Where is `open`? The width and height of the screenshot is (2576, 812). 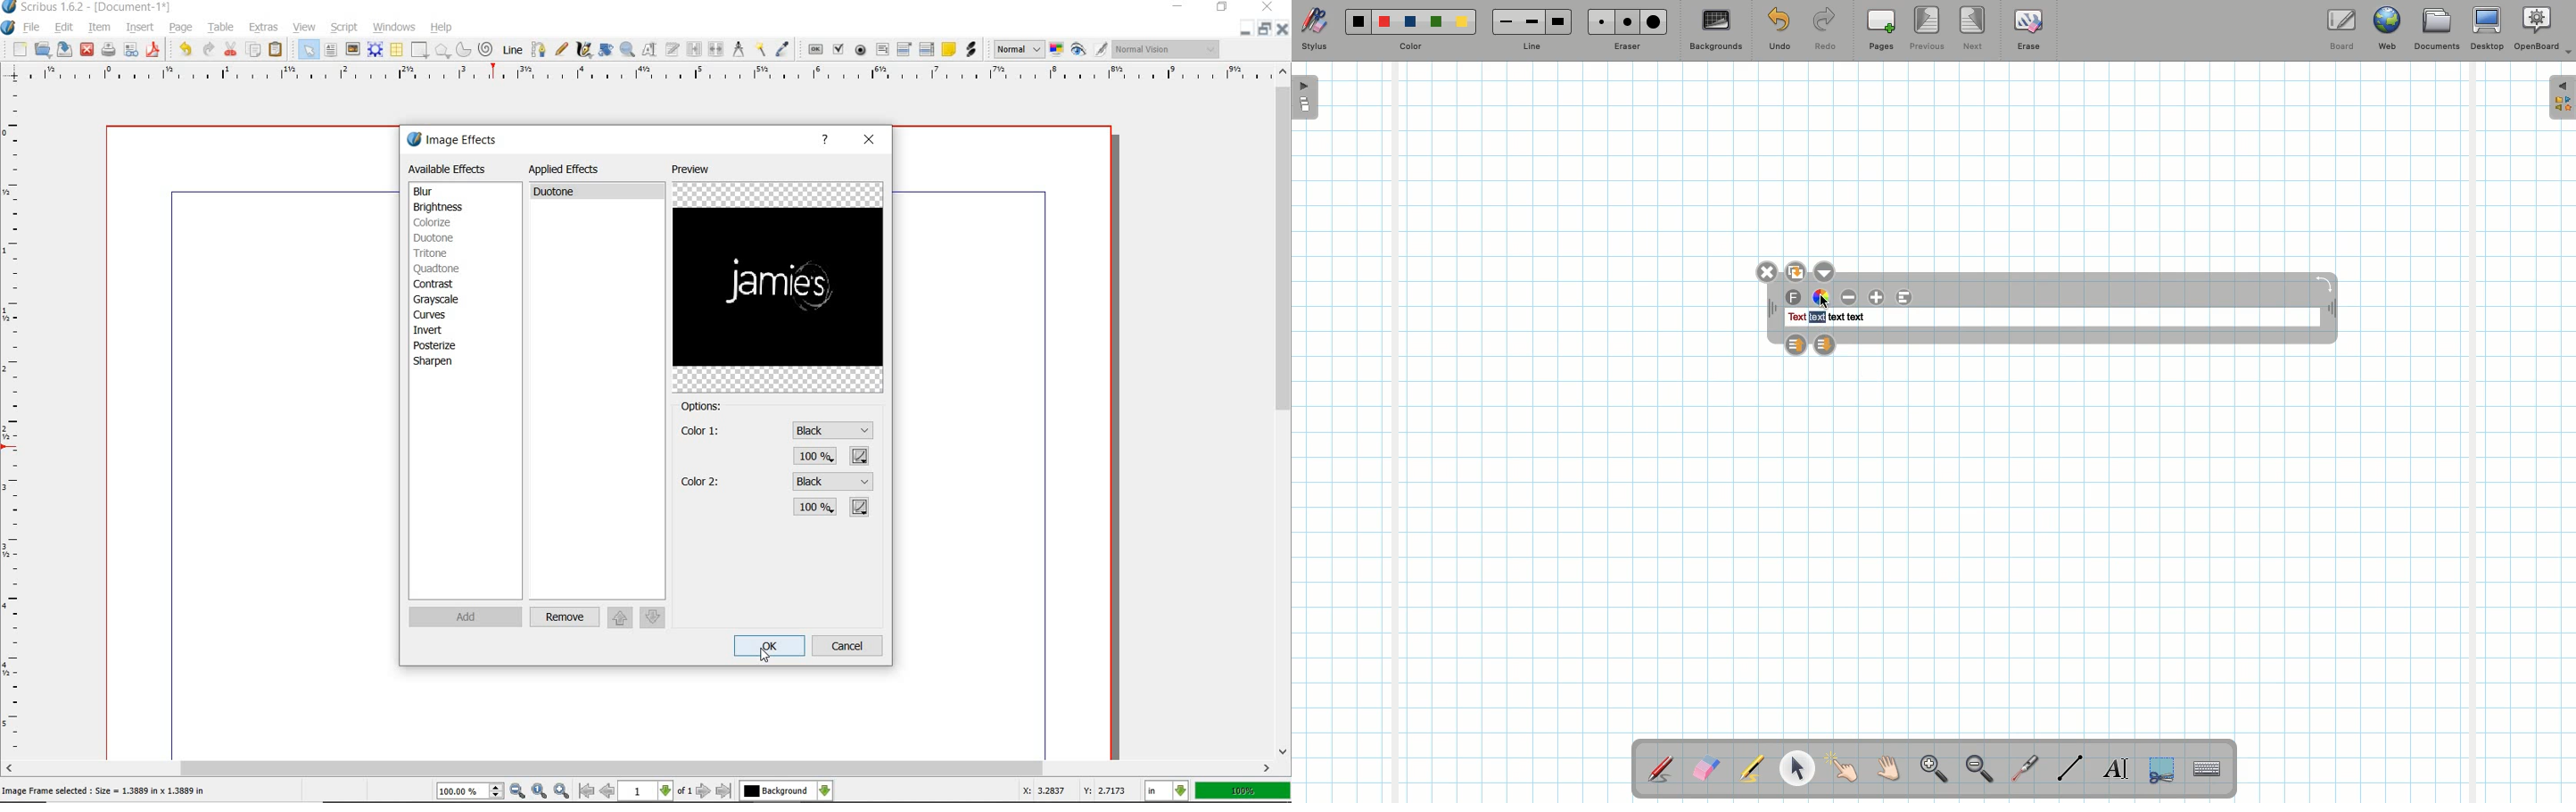 open is located at coordinates (42, 49).